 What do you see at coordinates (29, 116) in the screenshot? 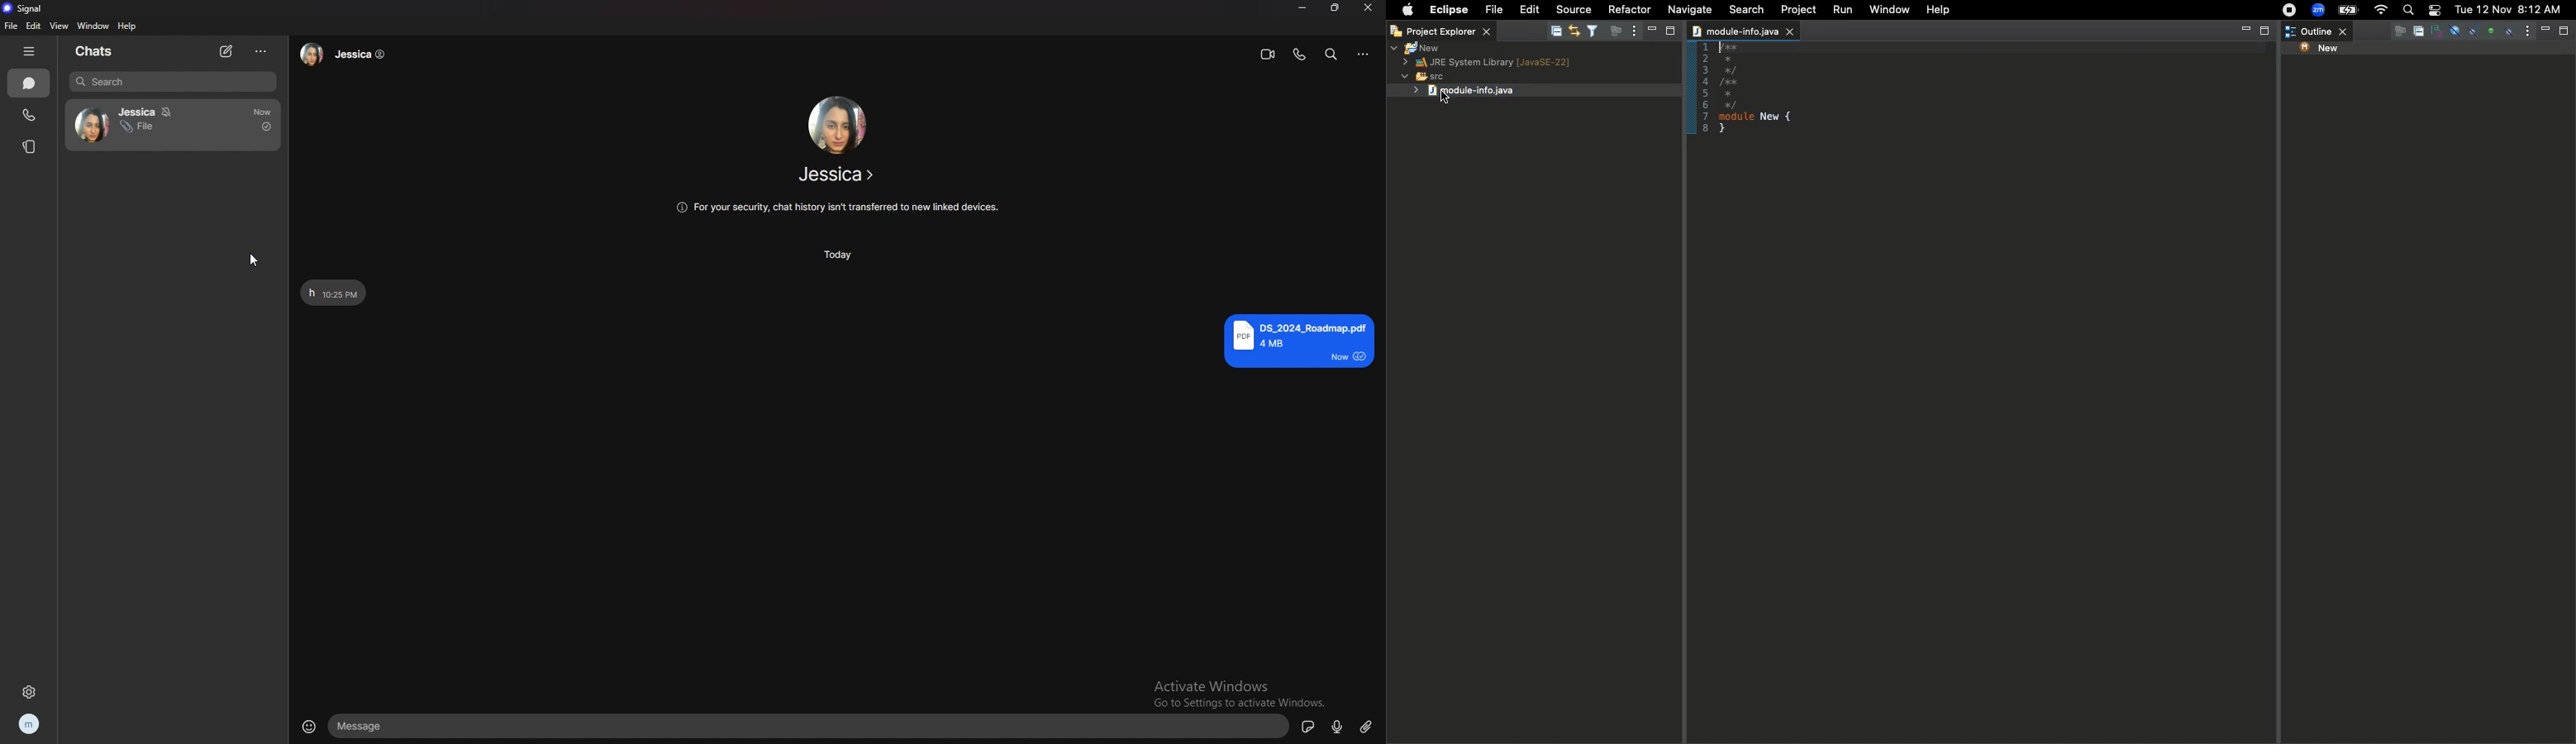
I see `calls` at bounding box center [29, 116].